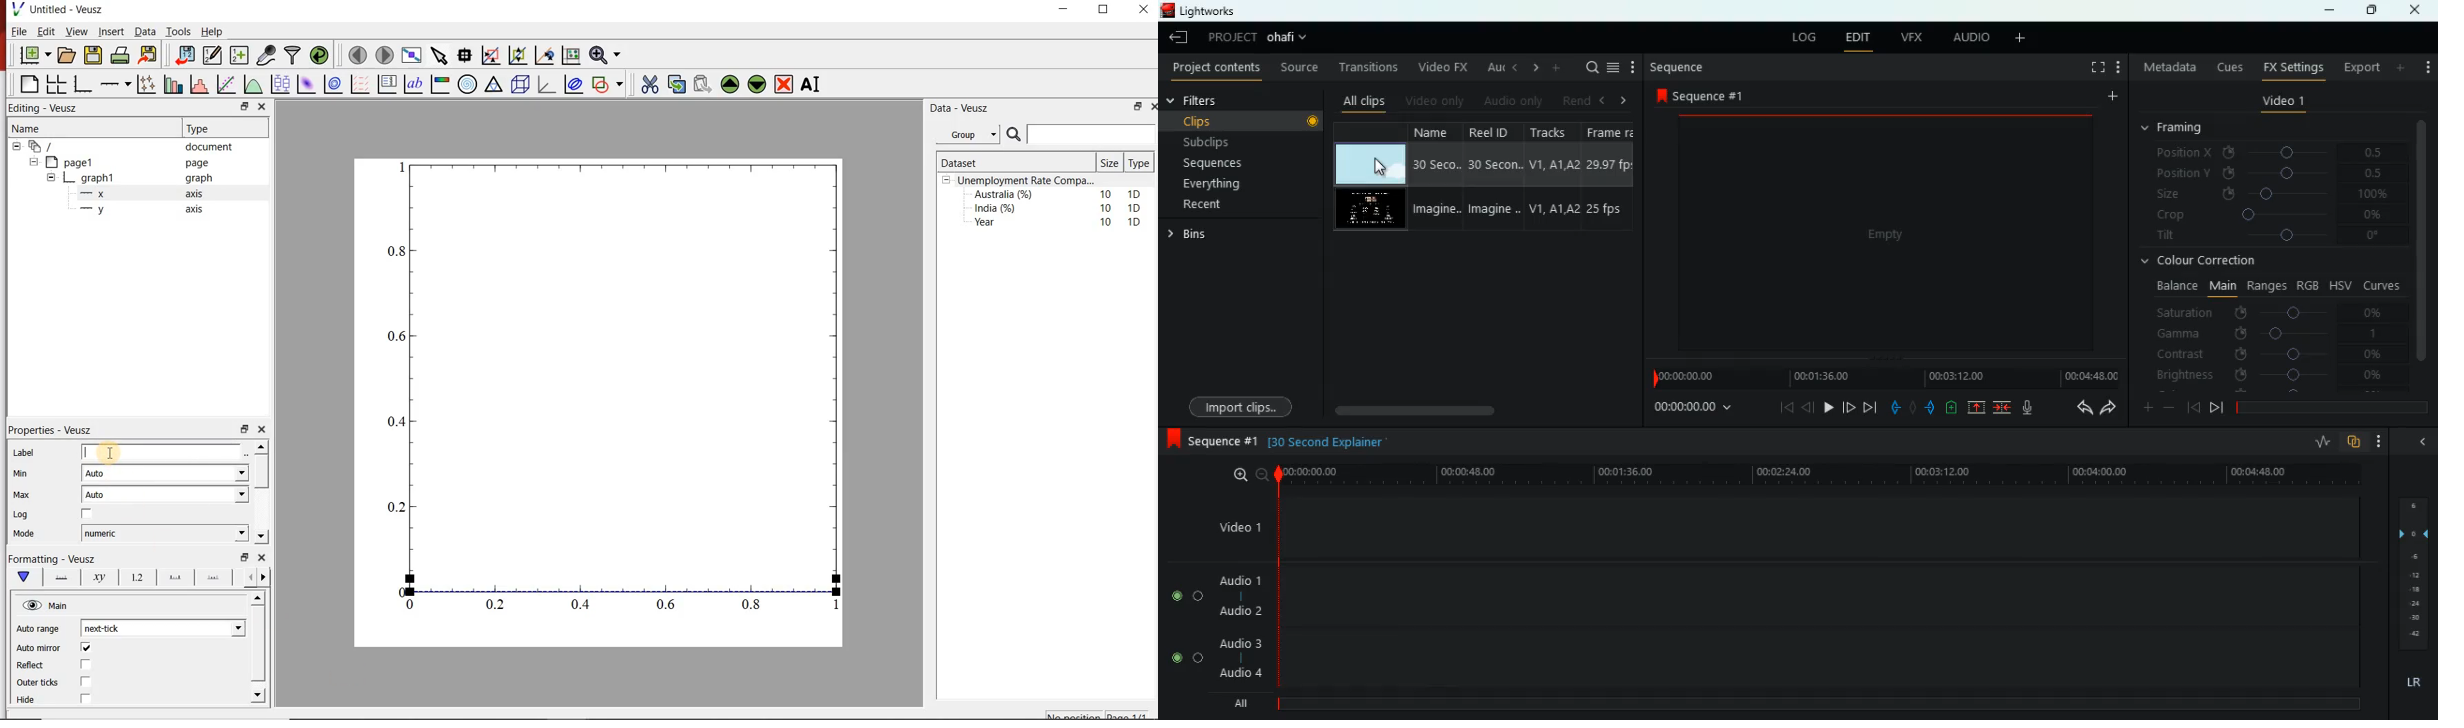 The height and width of the screenshot is (728, 2464). I want to click on back, so click(2192, 406).